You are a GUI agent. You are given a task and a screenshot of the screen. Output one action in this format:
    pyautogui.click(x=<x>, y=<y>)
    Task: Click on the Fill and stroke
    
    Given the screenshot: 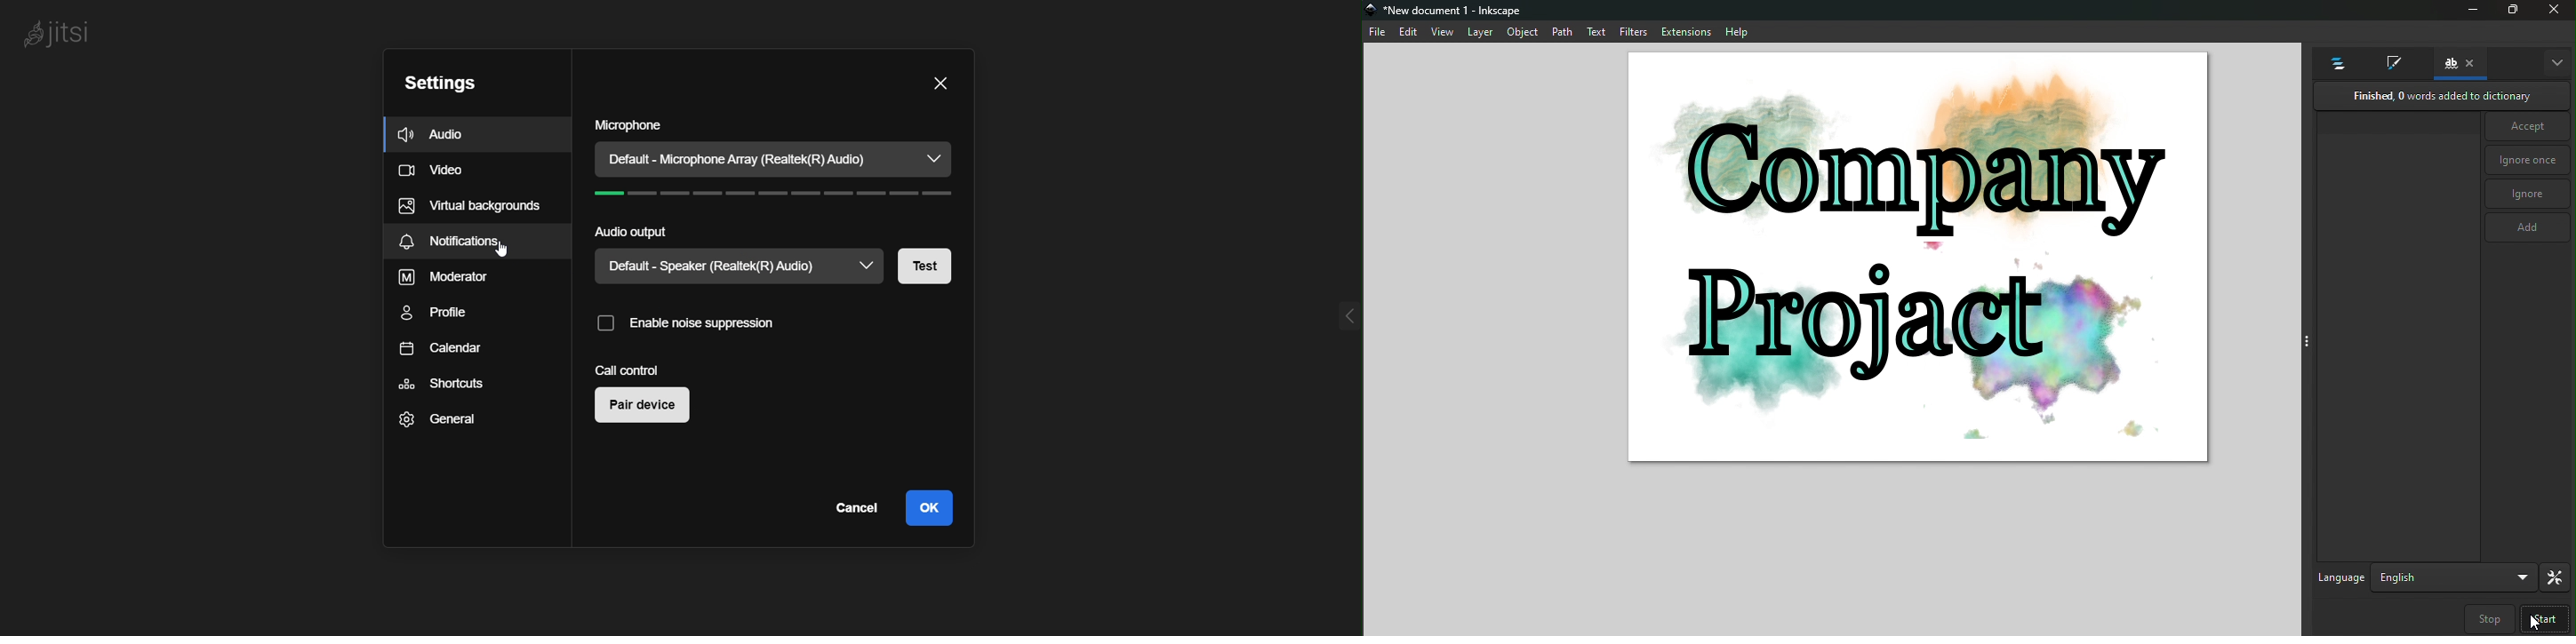 What is the action you would take?
    pyautogui.click(x=2397, y=63)
    